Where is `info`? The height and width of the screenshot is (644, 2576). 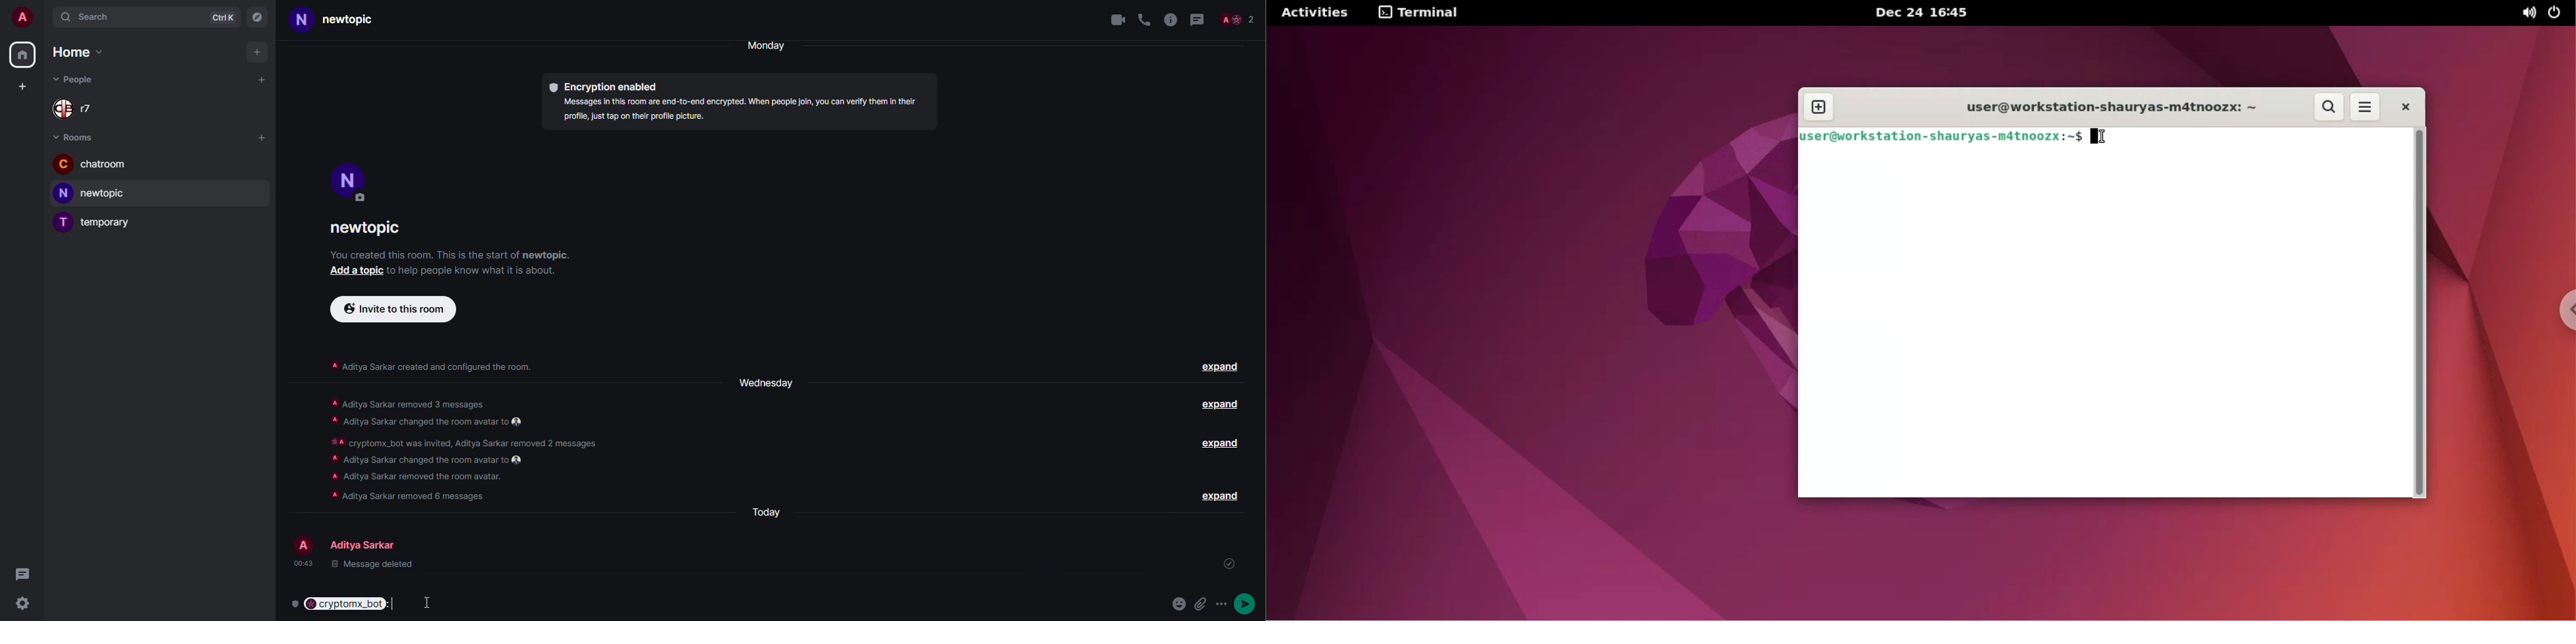
info is located at coordinates (450, 254).